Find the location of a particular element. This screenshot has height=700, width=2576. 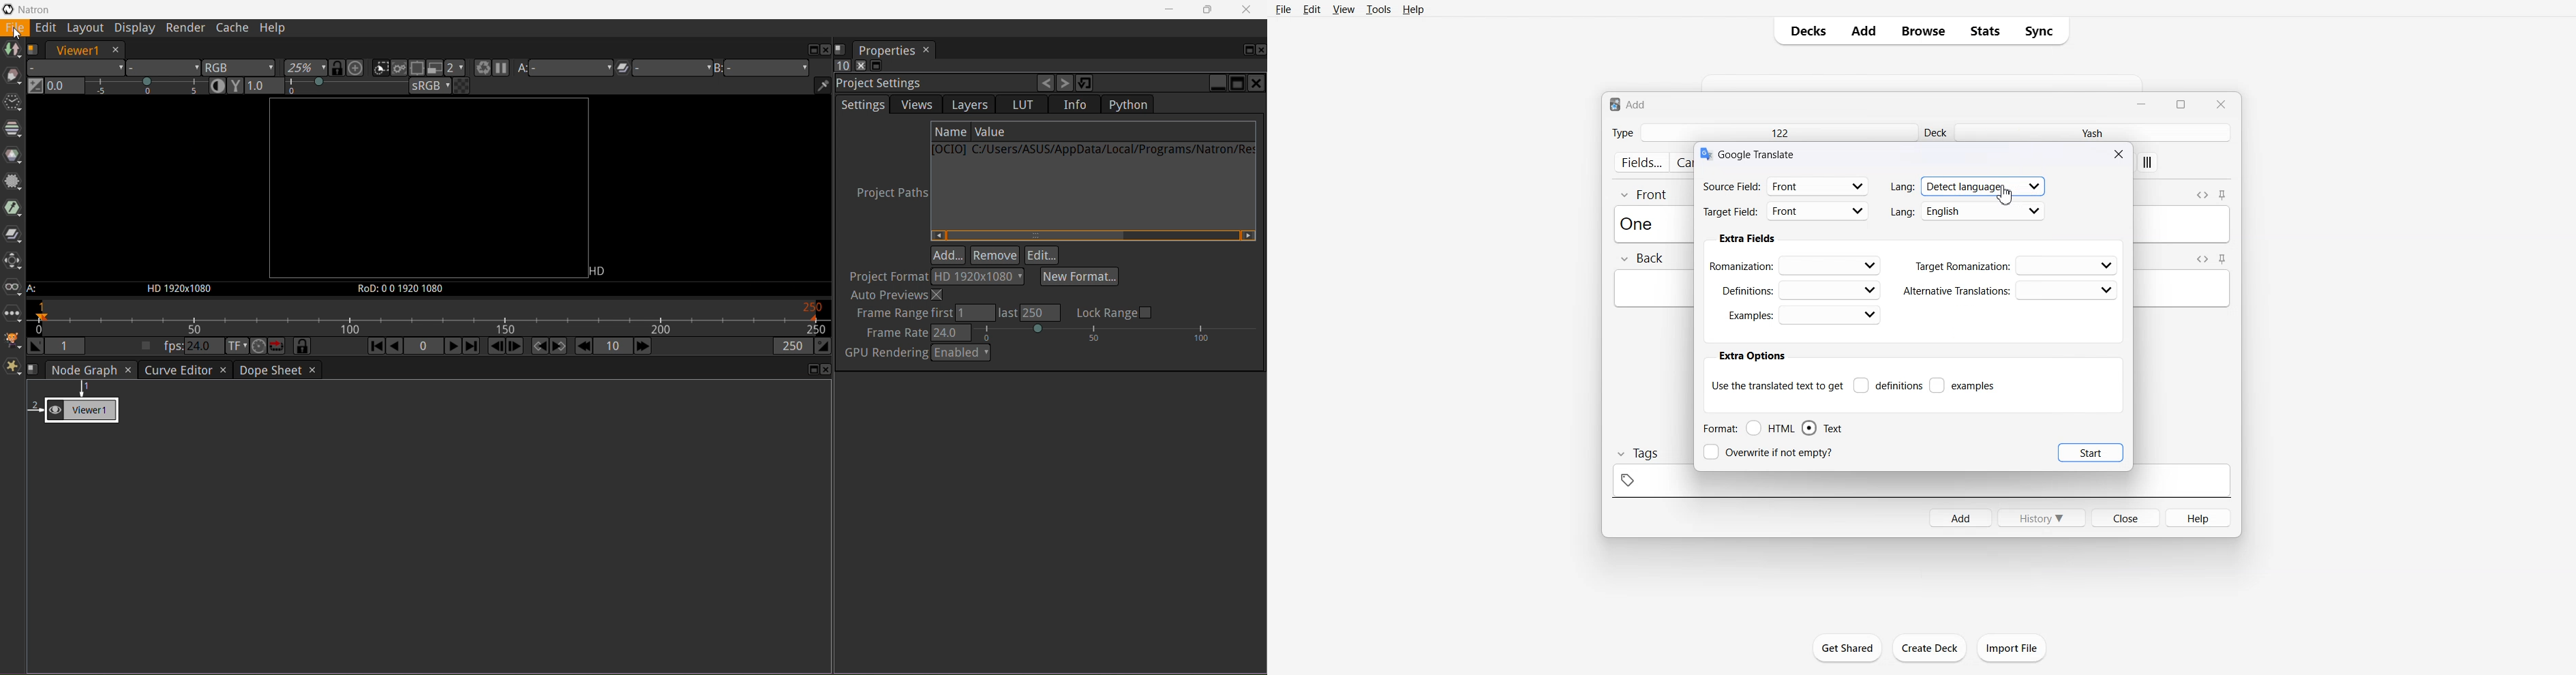

Float pane is located at coordinates (809, 49).